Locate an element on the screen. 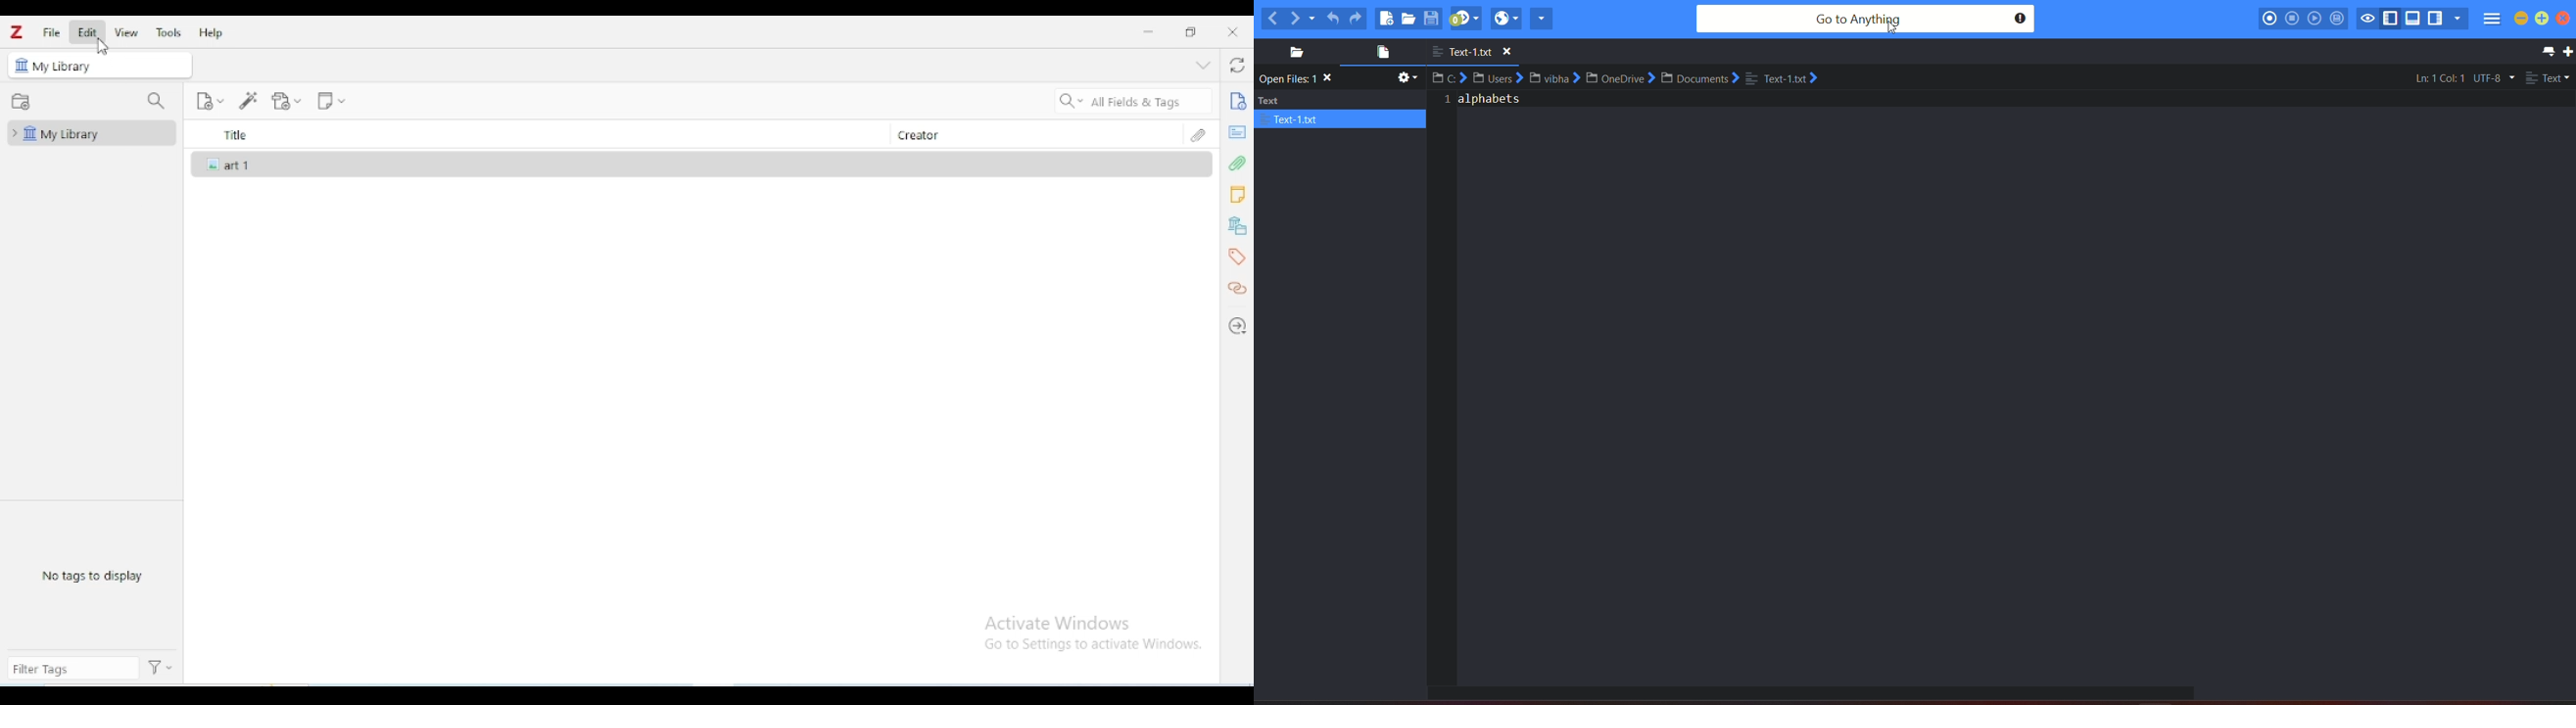 This screenshot has width=2576, height=728. Activate Windows is located at coordinates (1063, 622).